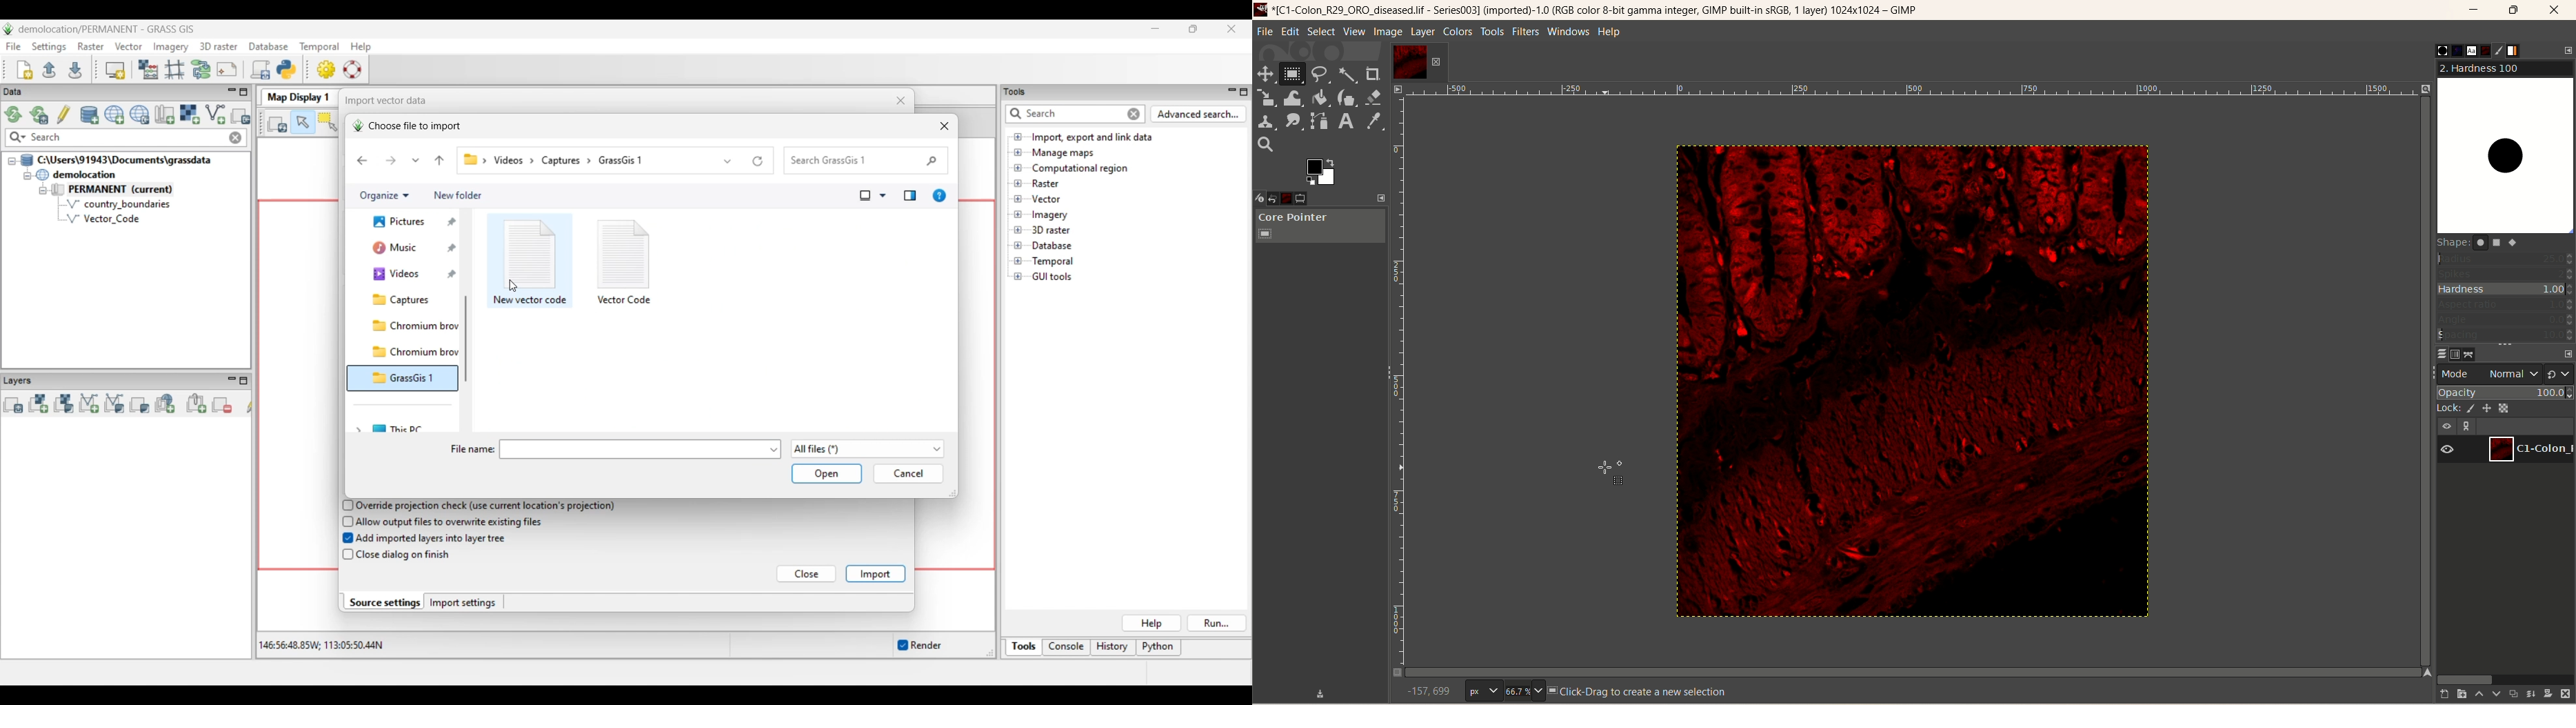 This screenshot has width=2576, height=728. I want to click on shapes, so click(2485, 245).